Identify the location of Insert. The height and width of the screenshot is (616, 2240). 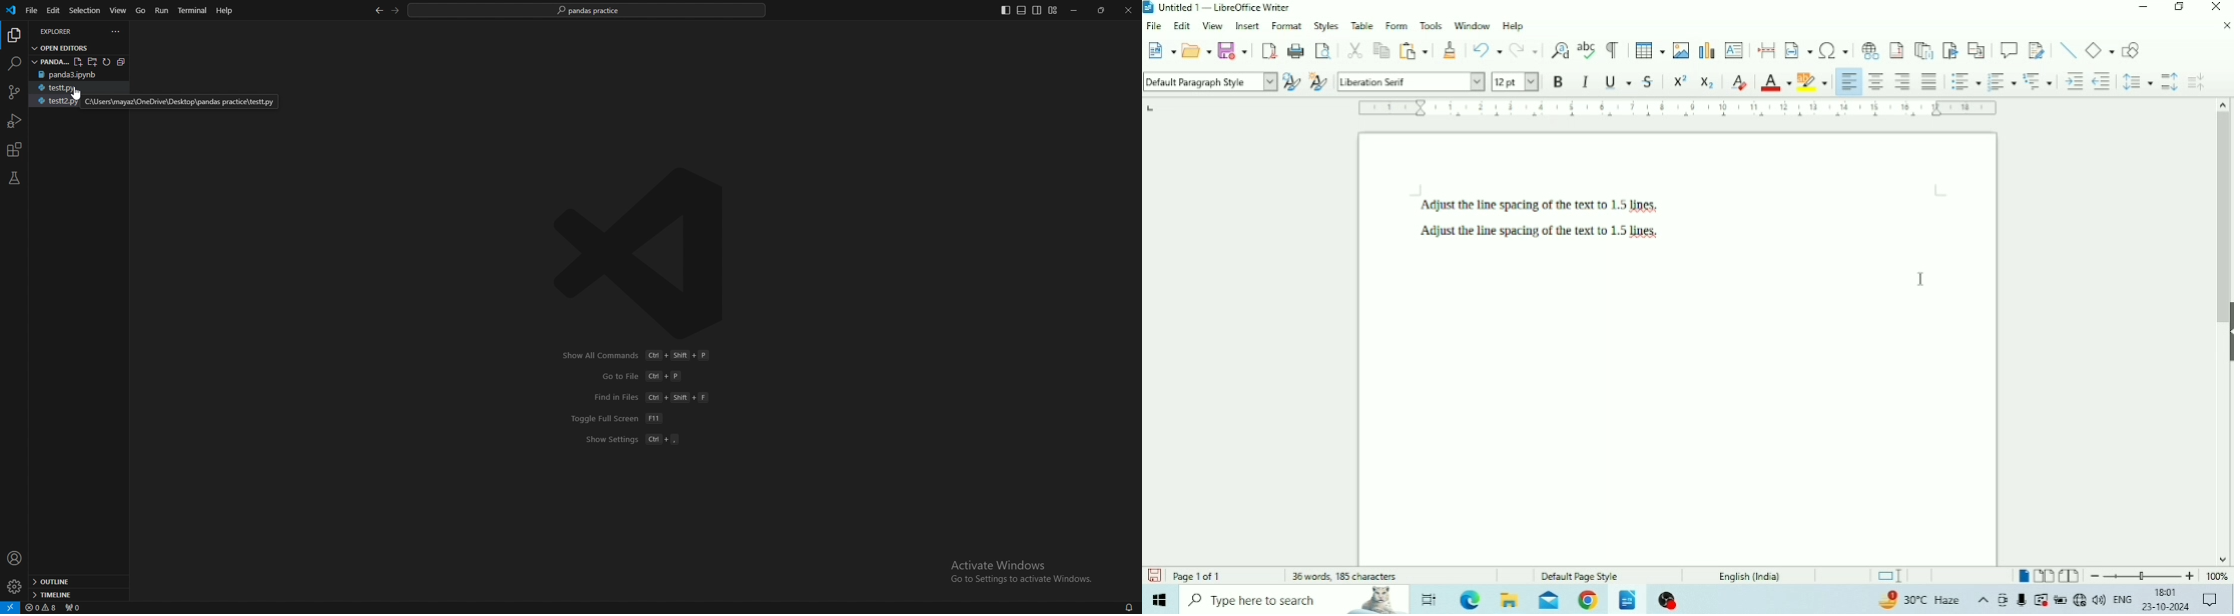
(1247, 24).